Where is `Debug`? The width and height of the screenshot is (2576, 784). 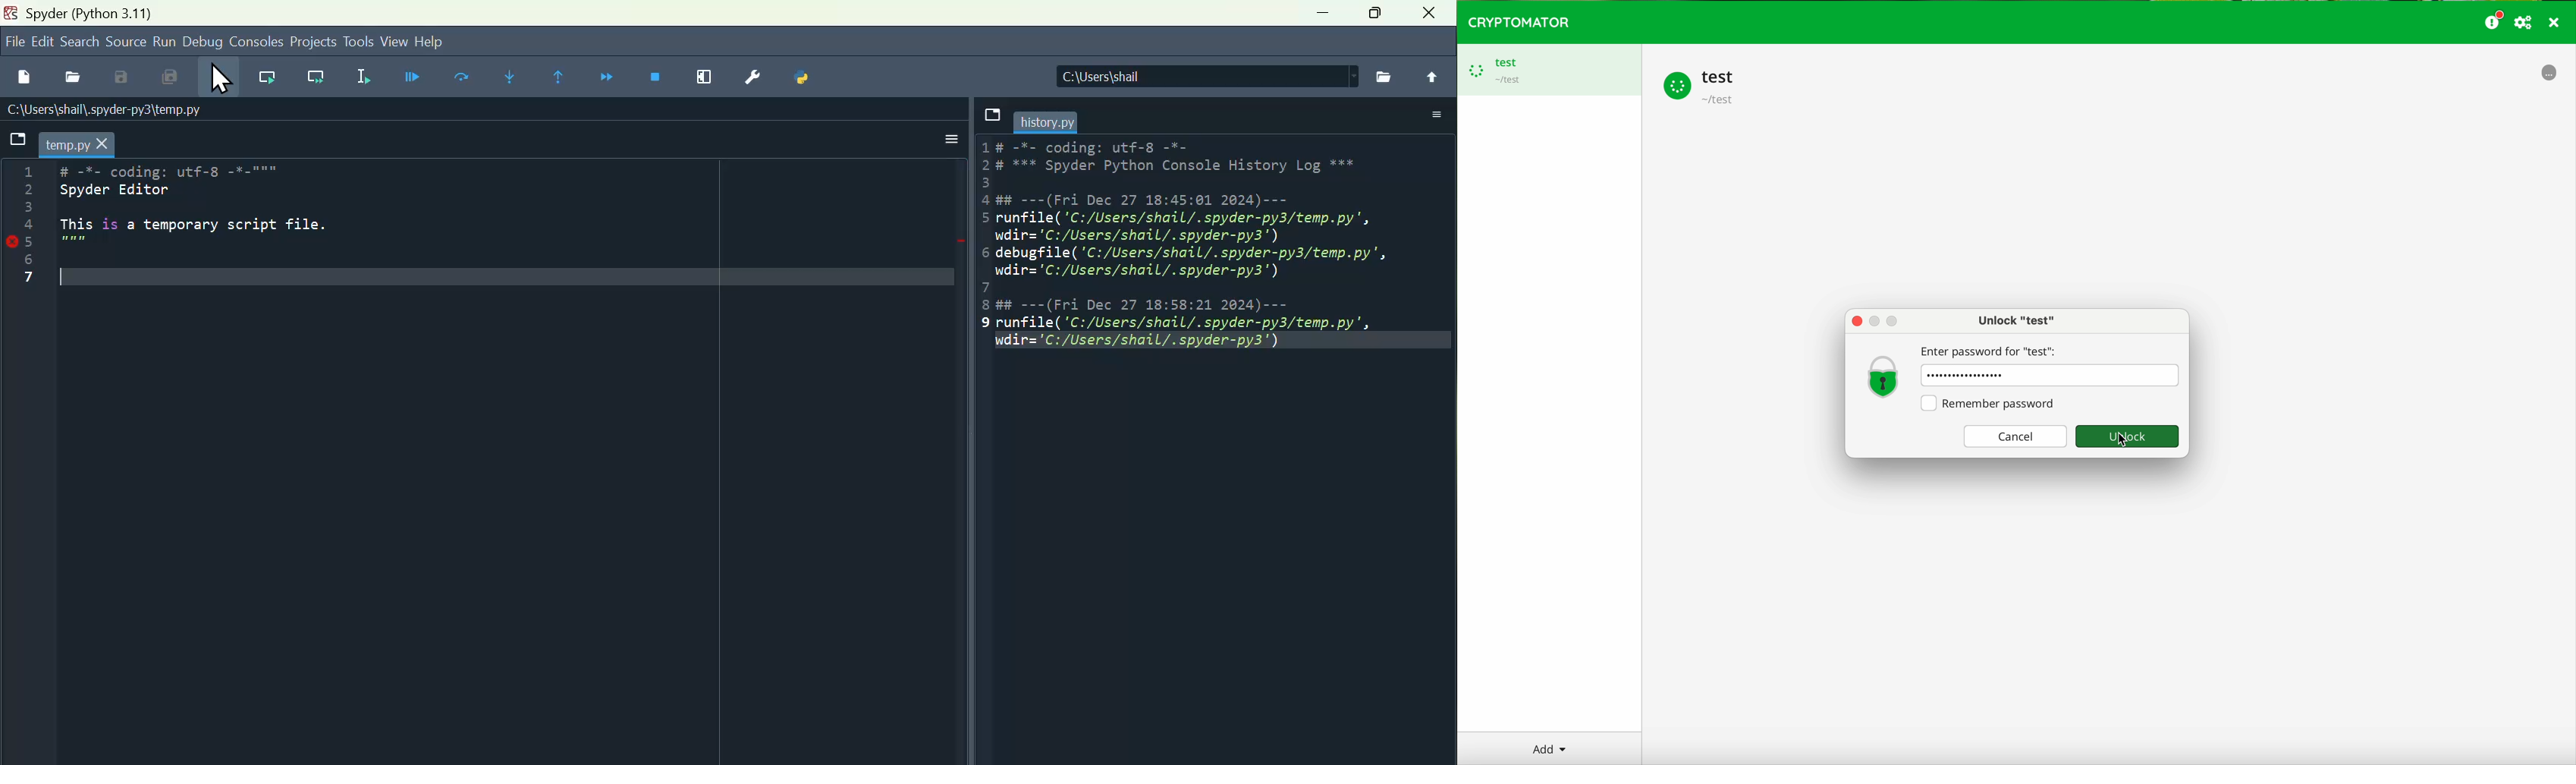
Debug is located at coordinates (203, 44).